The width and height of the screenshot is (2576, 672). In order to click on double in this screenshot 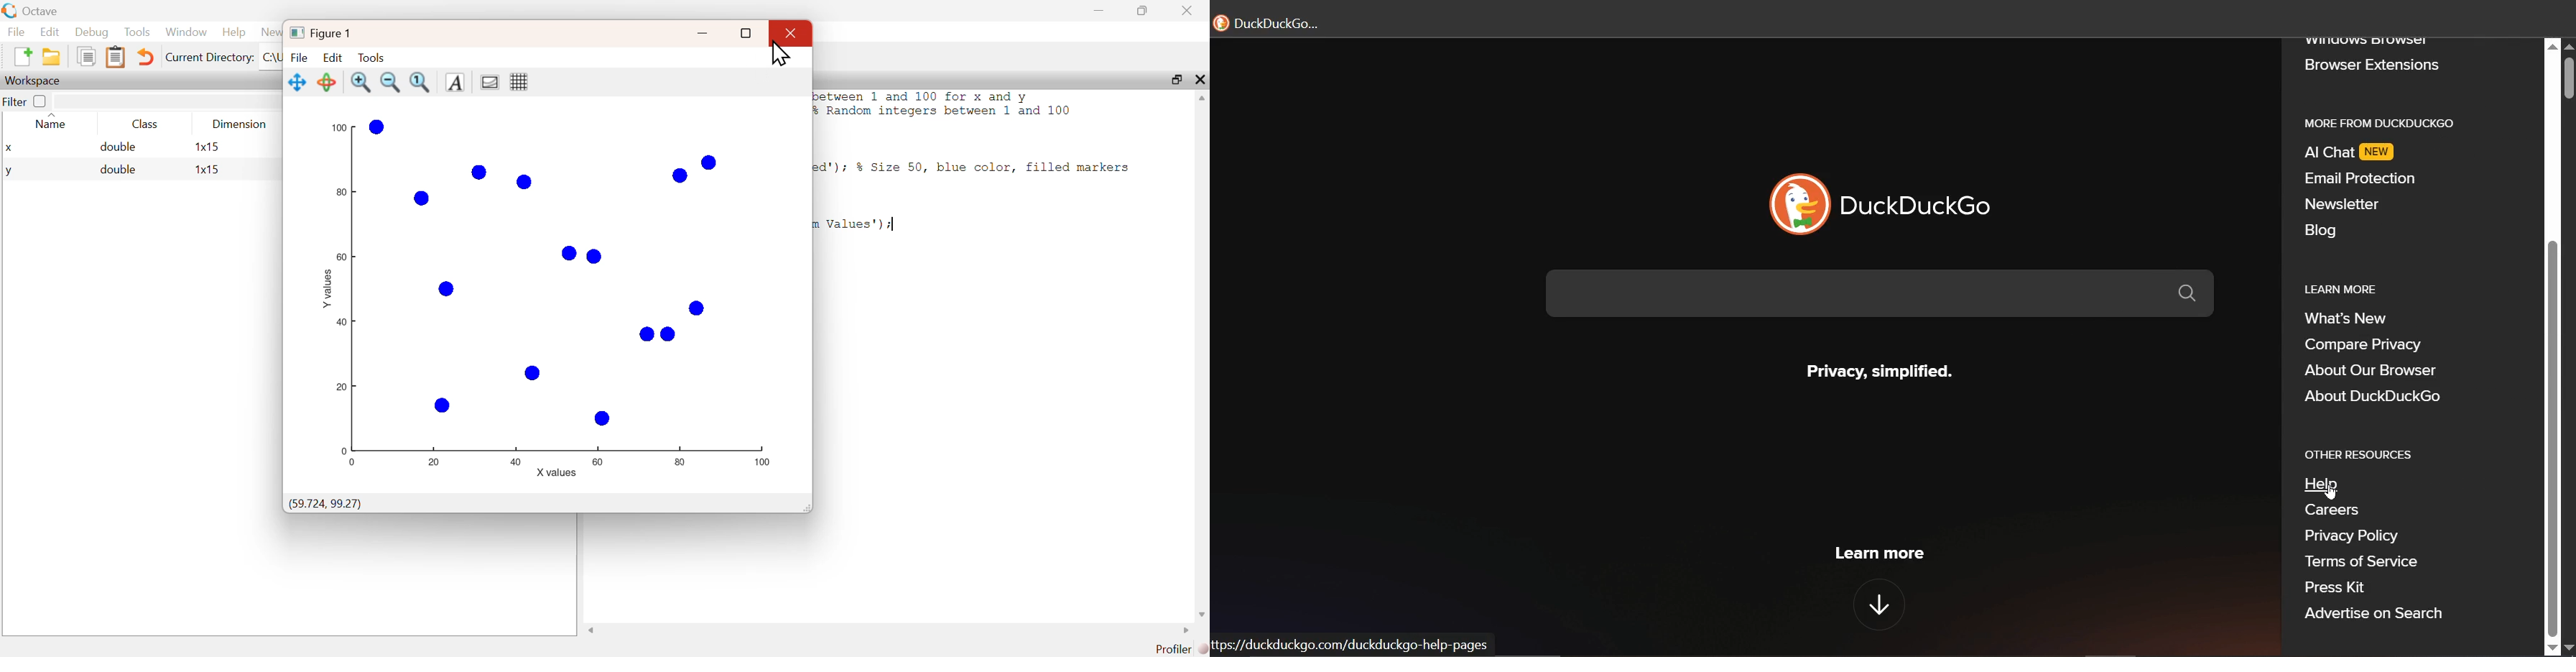, I will do `click(119, 147)`.